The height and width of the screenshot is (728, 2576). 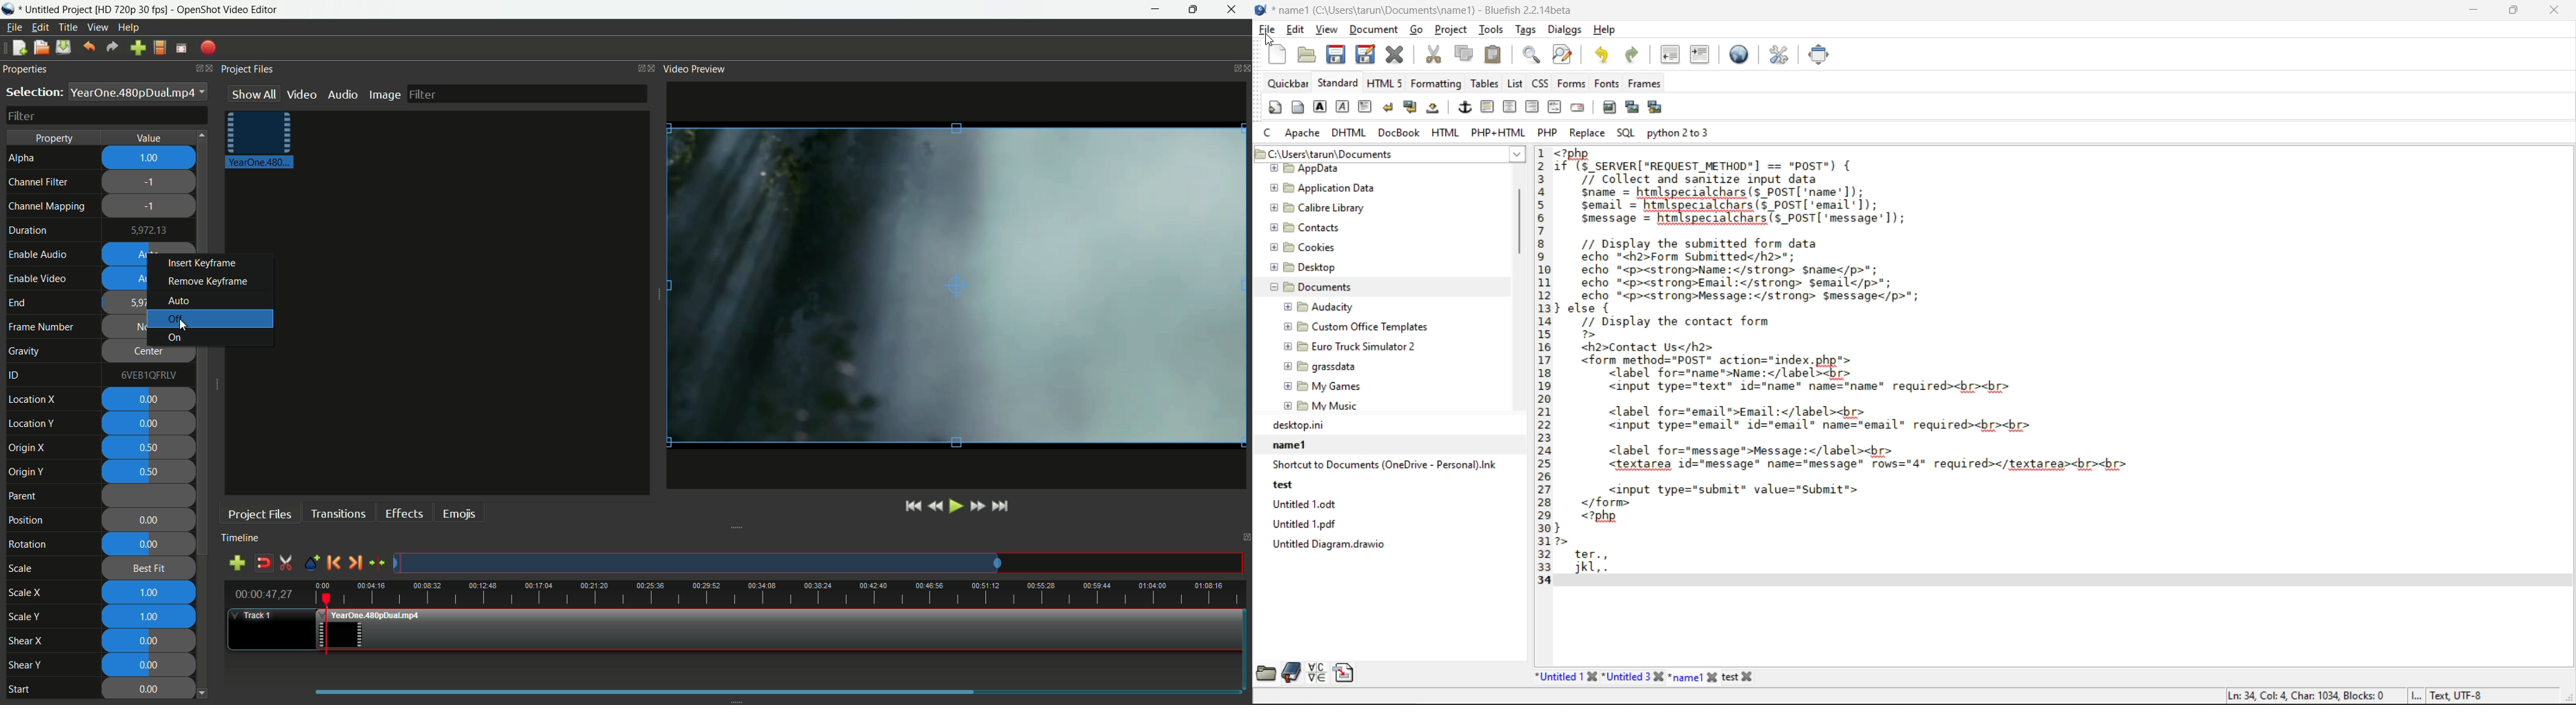 What do you see at coordinates (1268, 132) in the screenshot?
I see `c` at bounding box center [1268, 132].